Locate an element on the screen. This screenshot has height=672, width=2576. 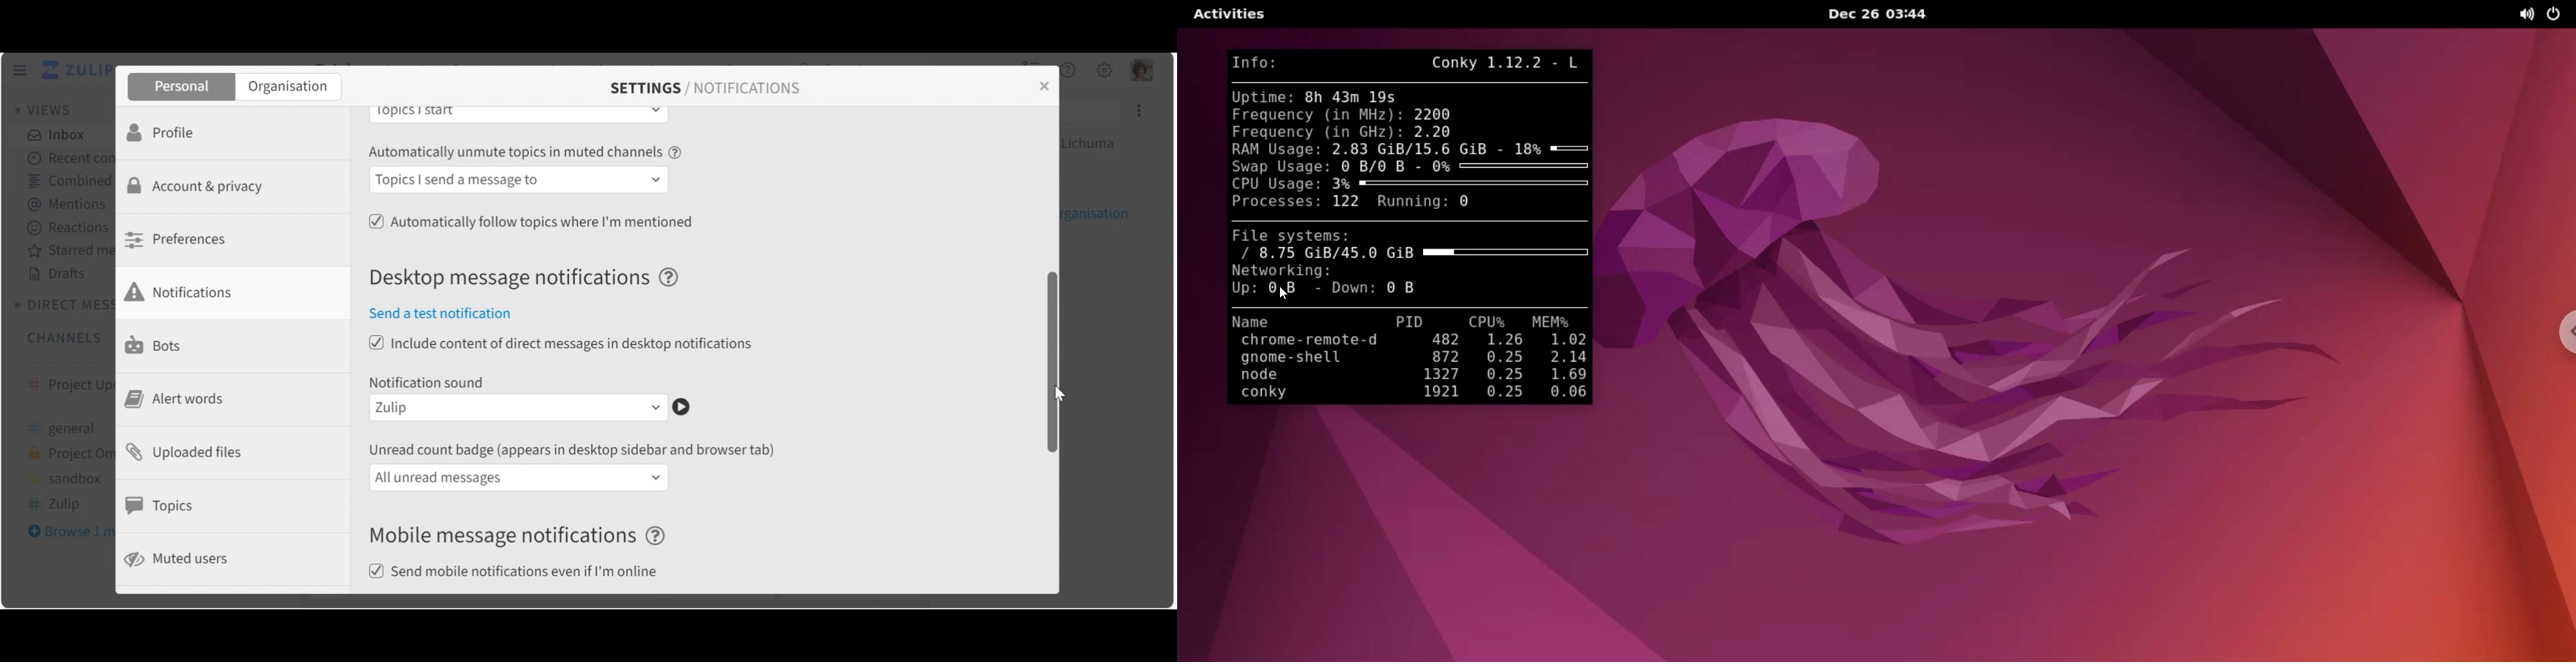
Notifications is located at coordinates (187, 292).